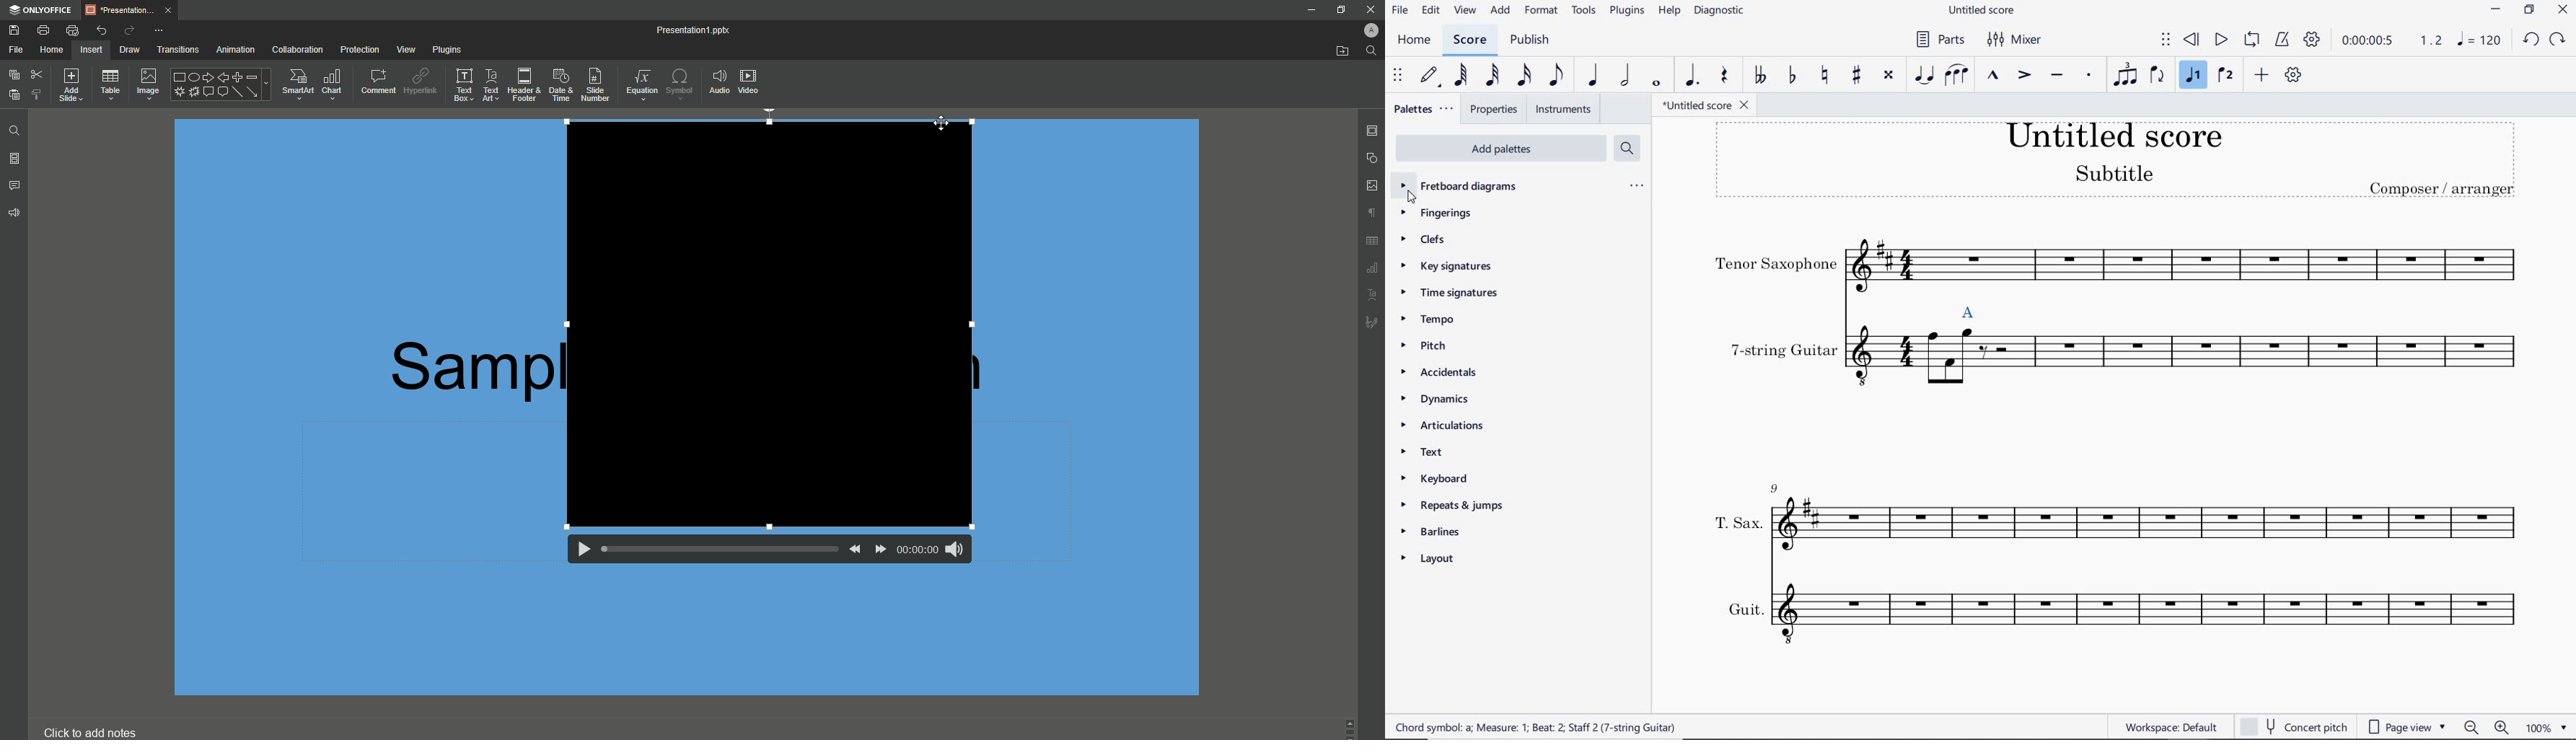 The image size is (2576, 756). I want to click on PAGE VIEW, so click(2409, 725).